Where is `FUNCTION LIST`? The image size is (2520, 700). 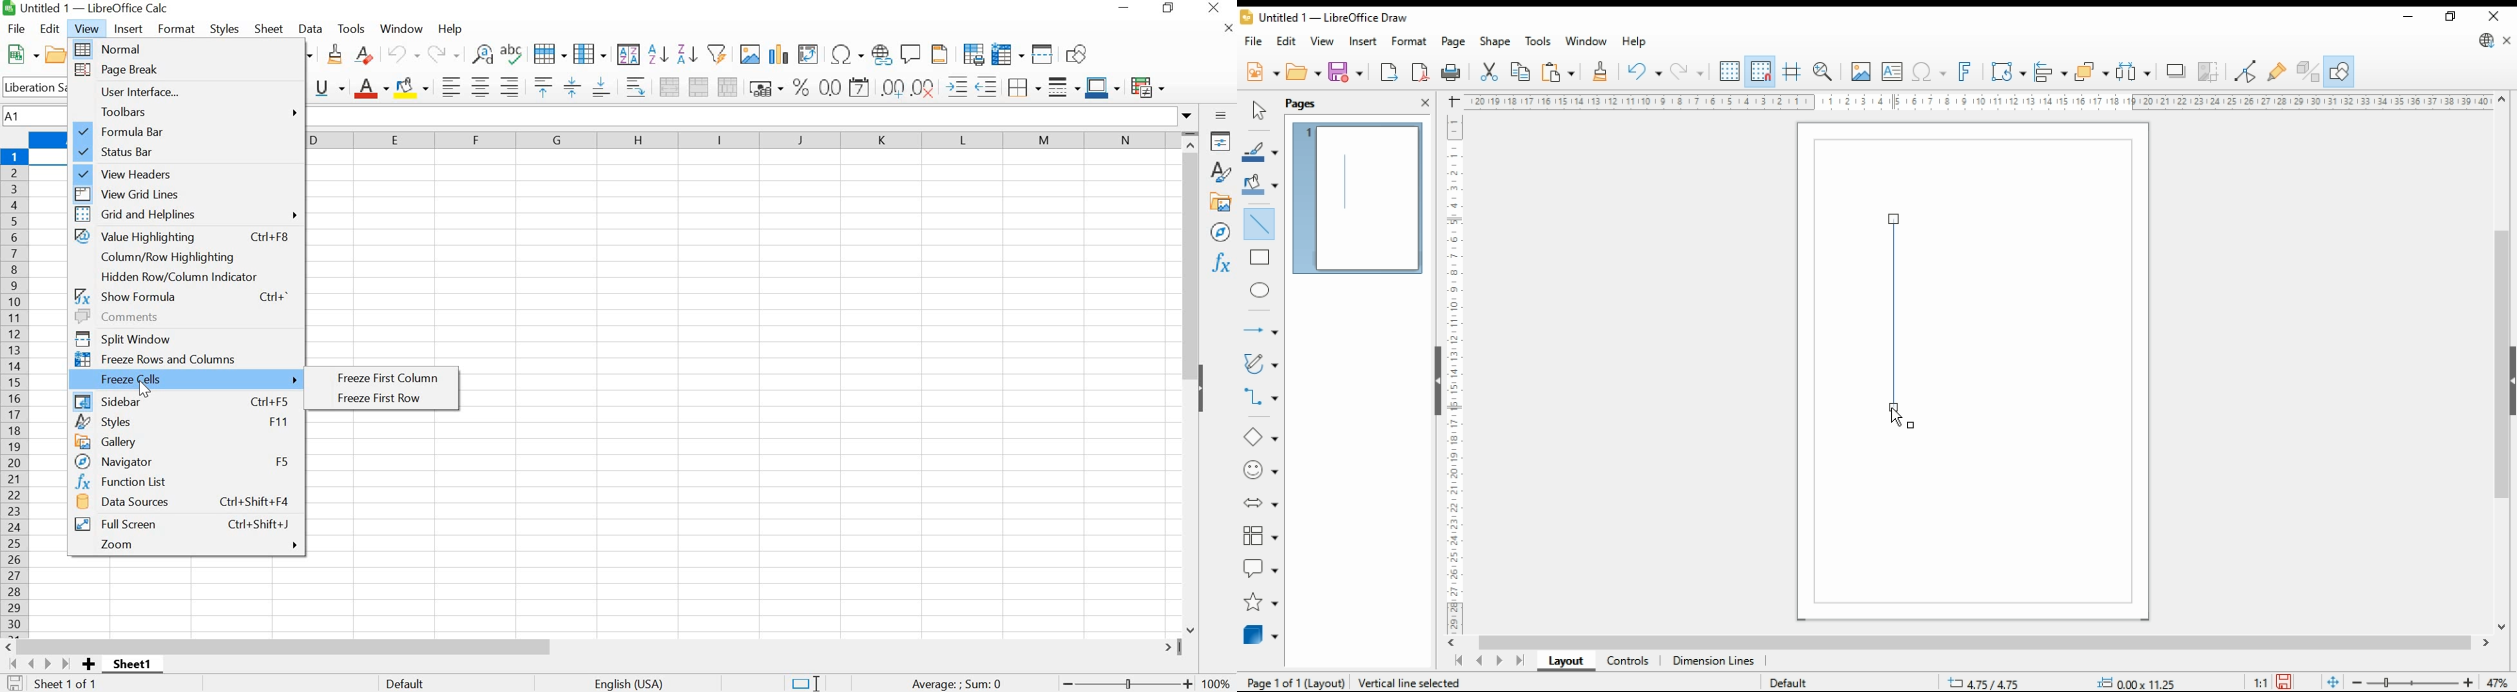
FUNCTION LIST is located at coordinates (181, 482).